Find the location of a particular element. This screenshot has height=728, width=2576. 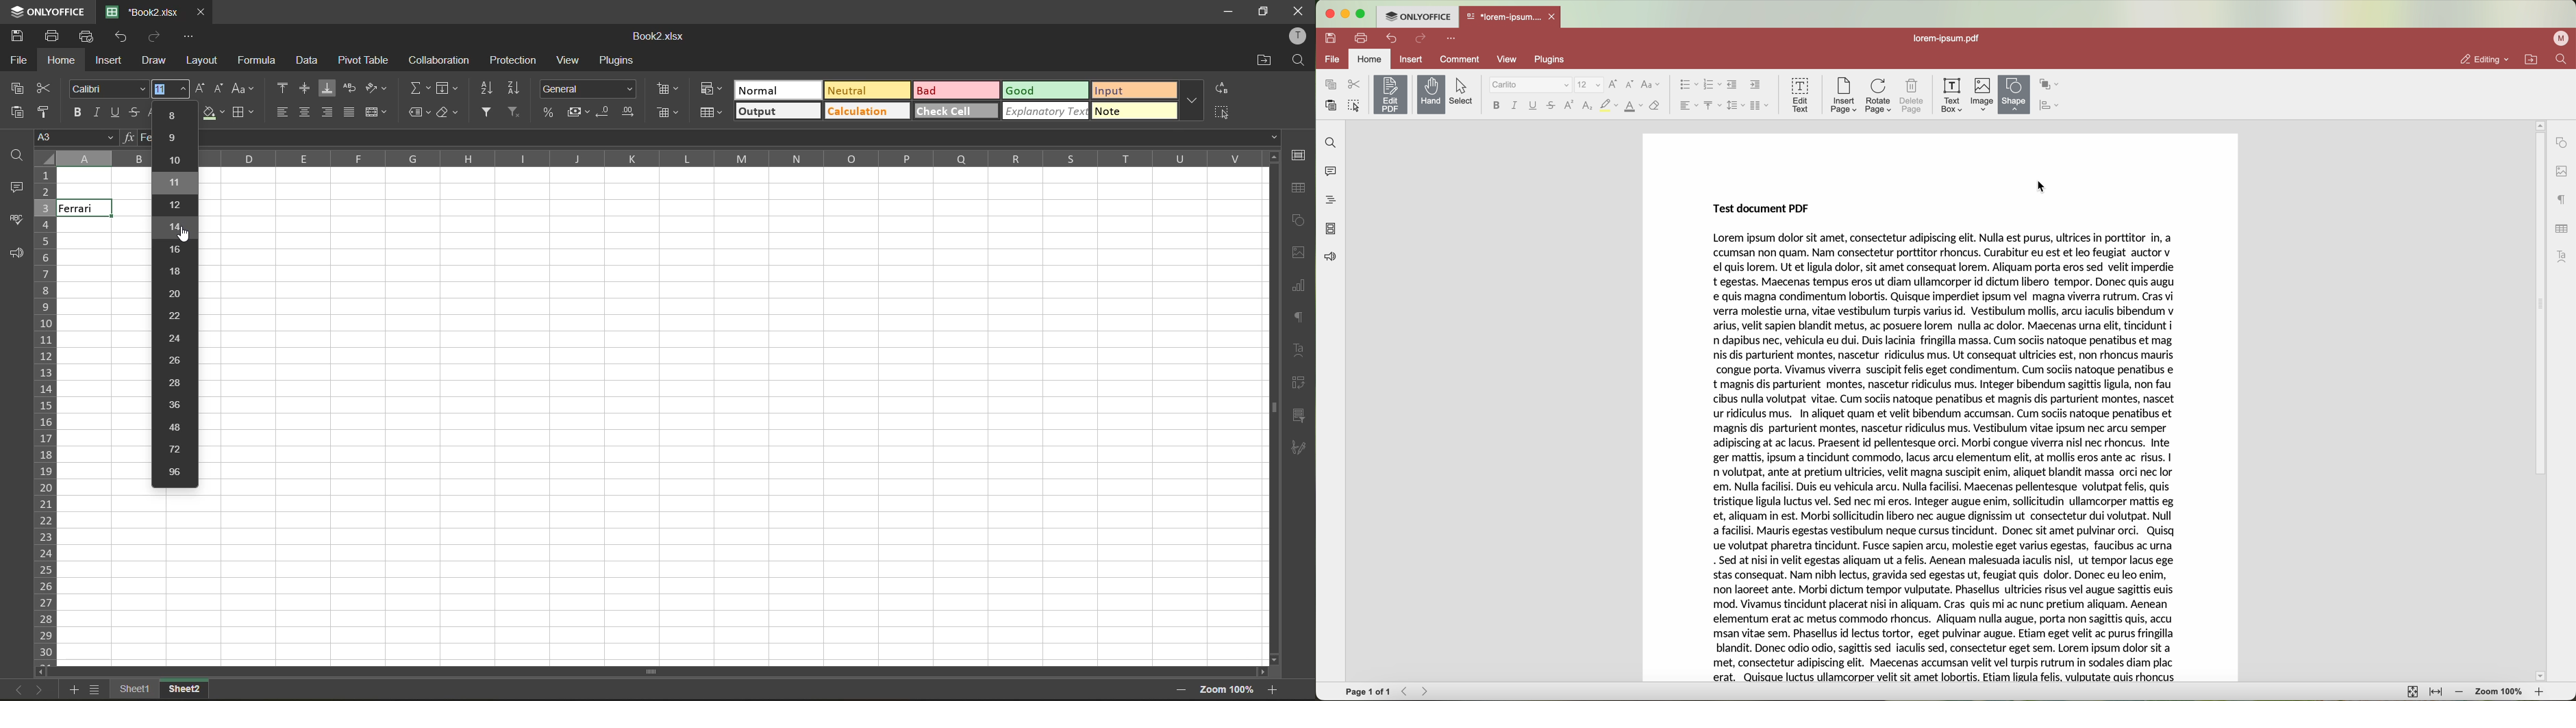

row numbers is located at coordinates (45, 416).